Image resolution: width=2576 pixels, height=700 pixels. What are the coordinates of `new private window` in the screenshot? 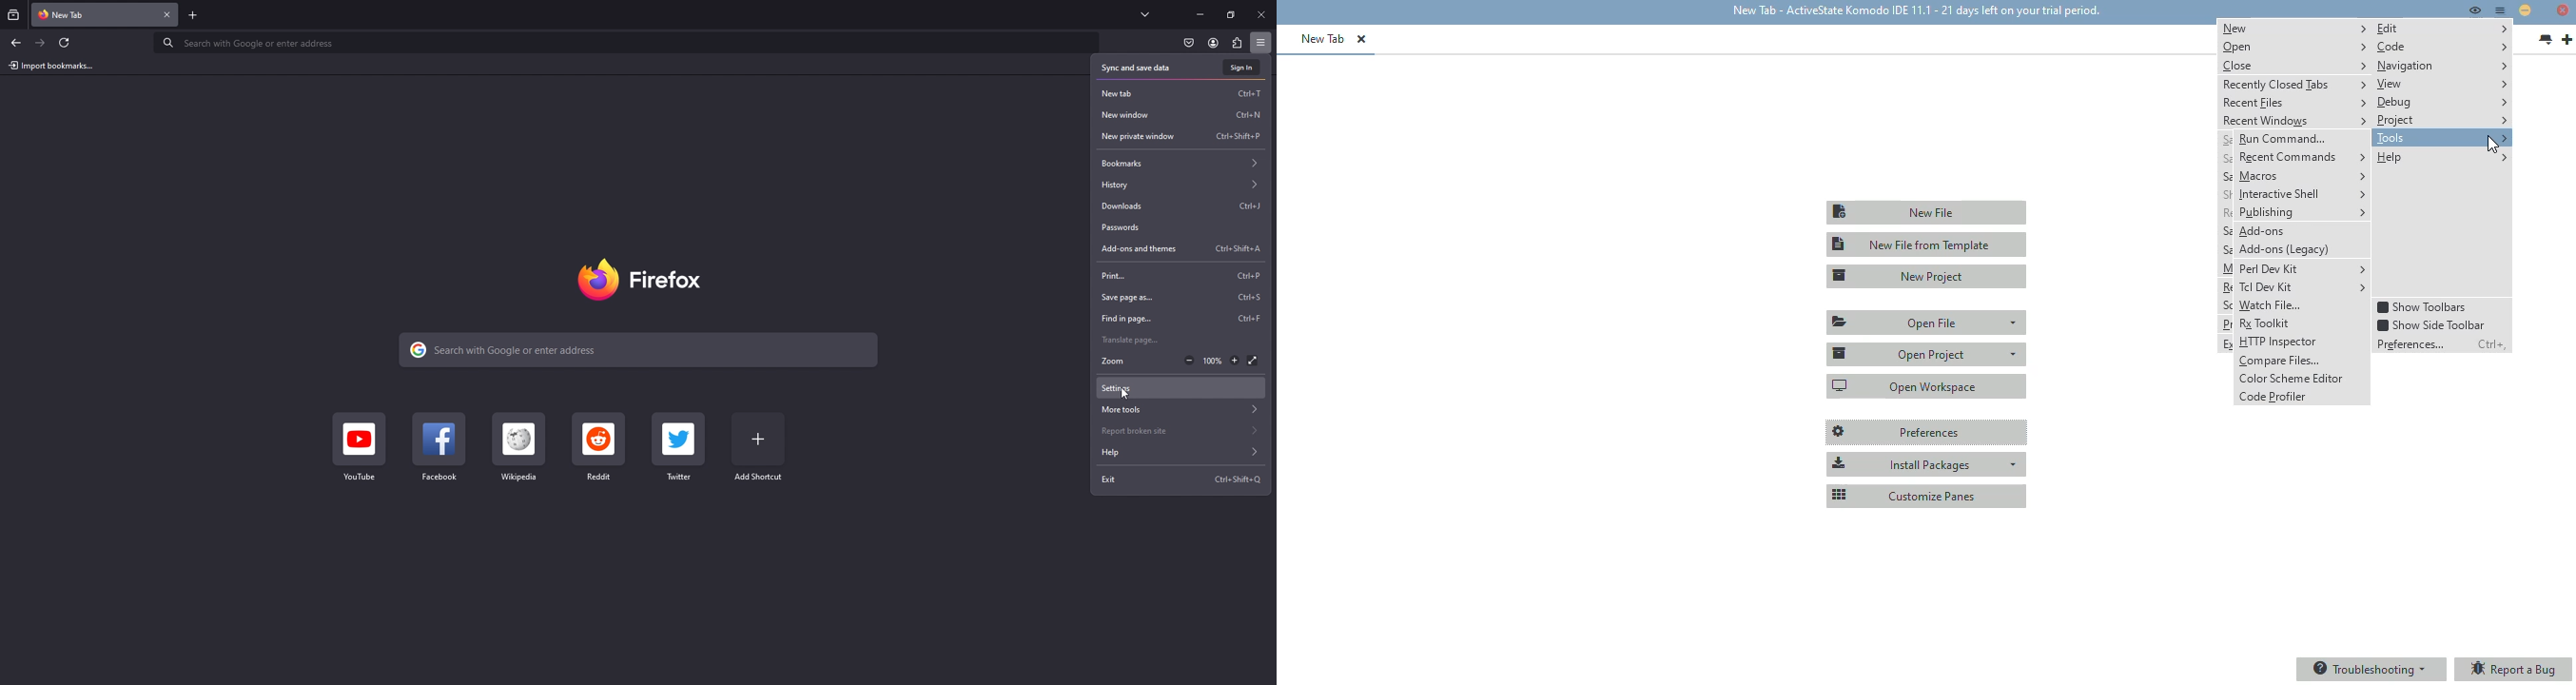 It's located at (1184, 136).